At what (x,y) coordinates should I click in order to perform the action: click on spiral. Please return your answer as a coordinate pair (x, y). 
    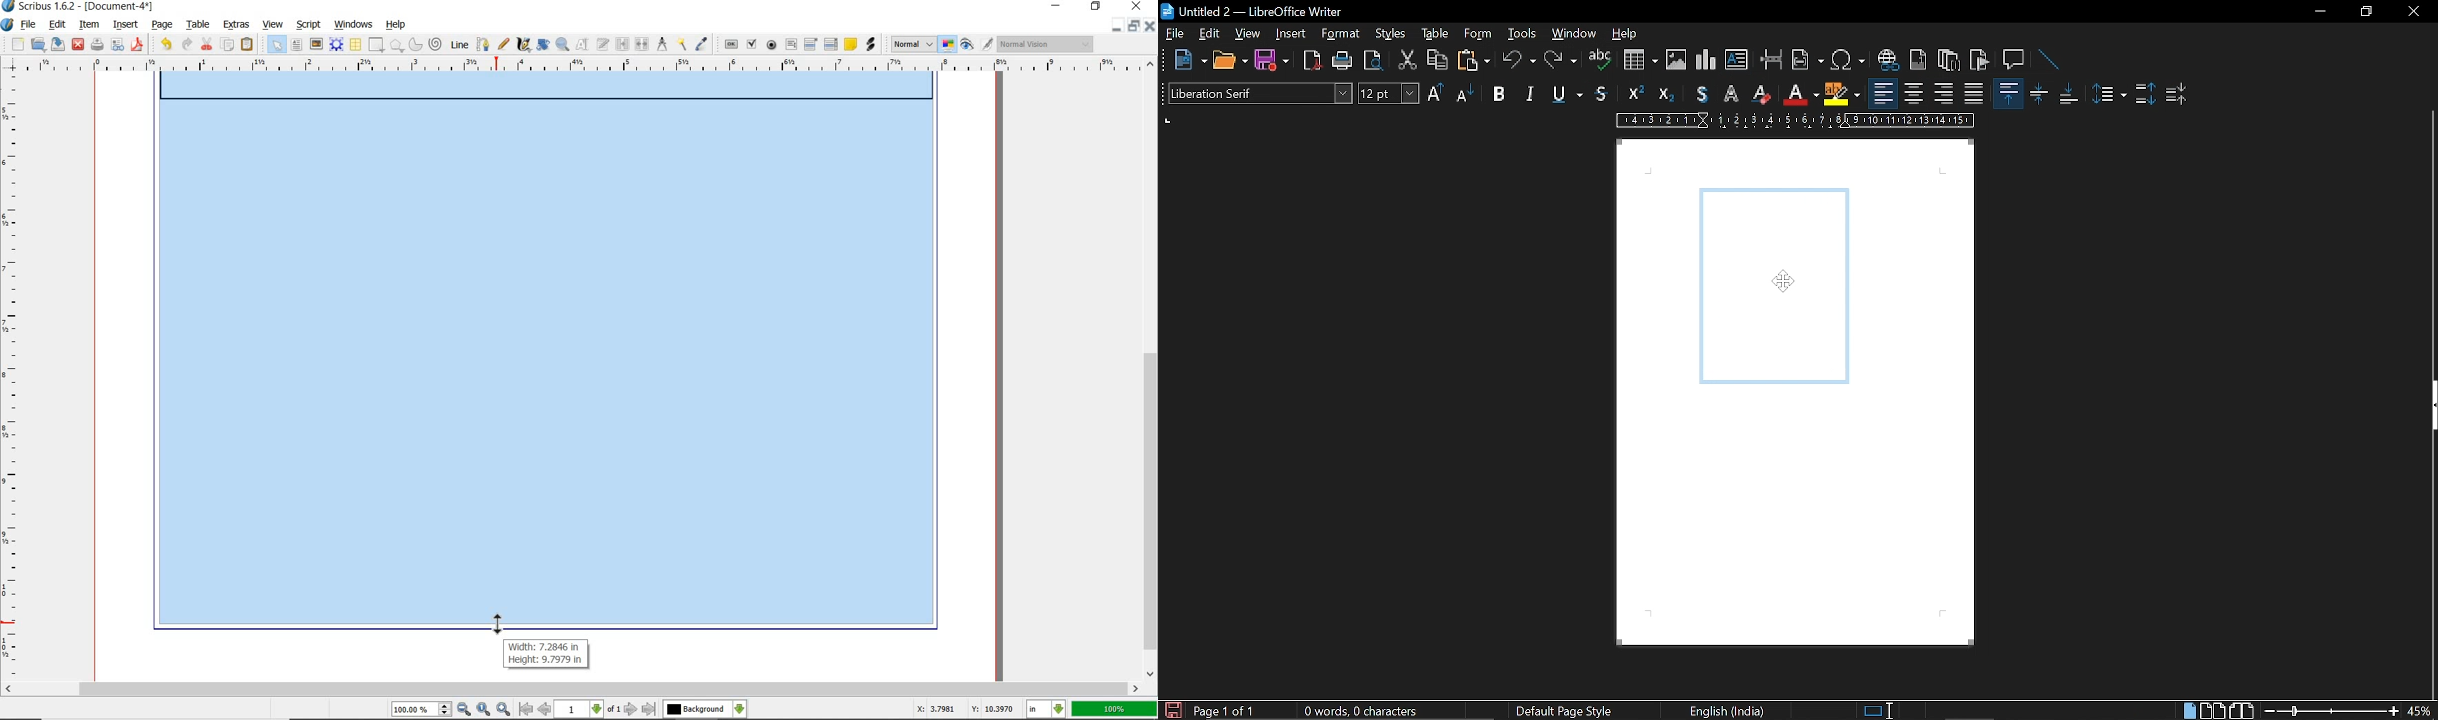
    Looking at the image, I should click on (437, 44).